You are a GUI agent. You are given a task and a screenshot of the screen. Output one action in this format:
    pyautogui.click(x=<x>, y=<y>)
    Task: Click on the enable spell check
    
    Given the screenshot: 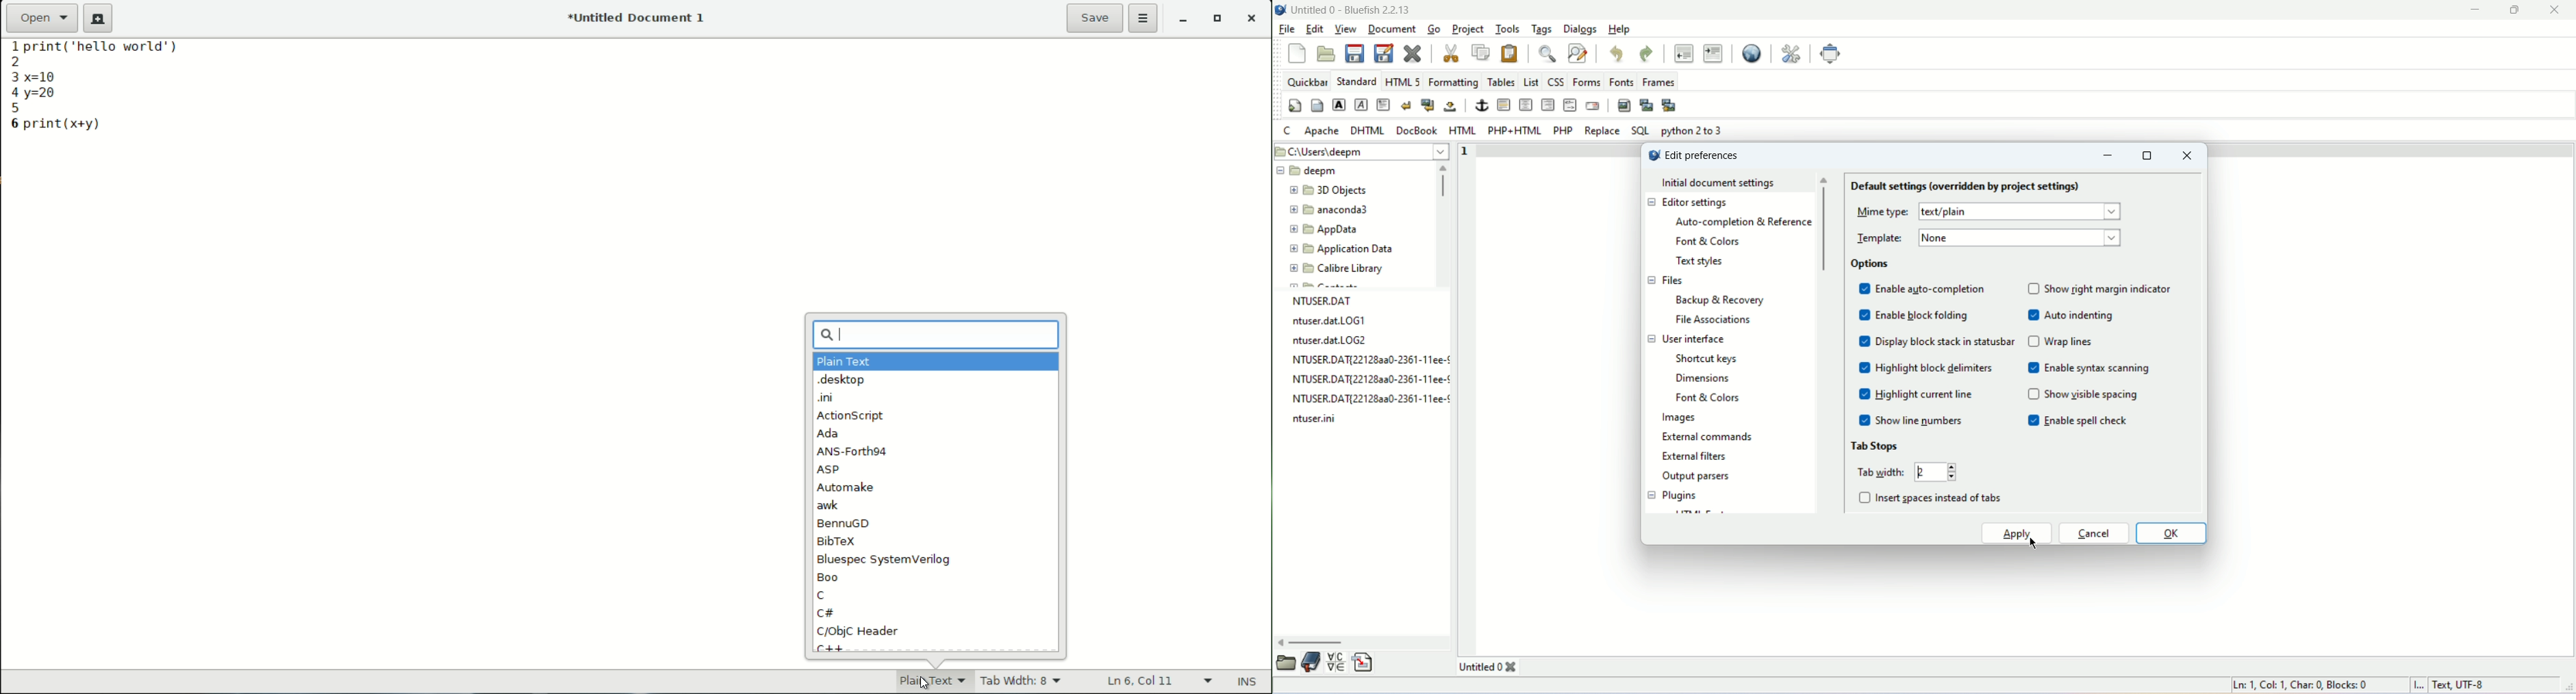 What is the action you would take?
    pyautogui.click(x=2090, y=423)
    